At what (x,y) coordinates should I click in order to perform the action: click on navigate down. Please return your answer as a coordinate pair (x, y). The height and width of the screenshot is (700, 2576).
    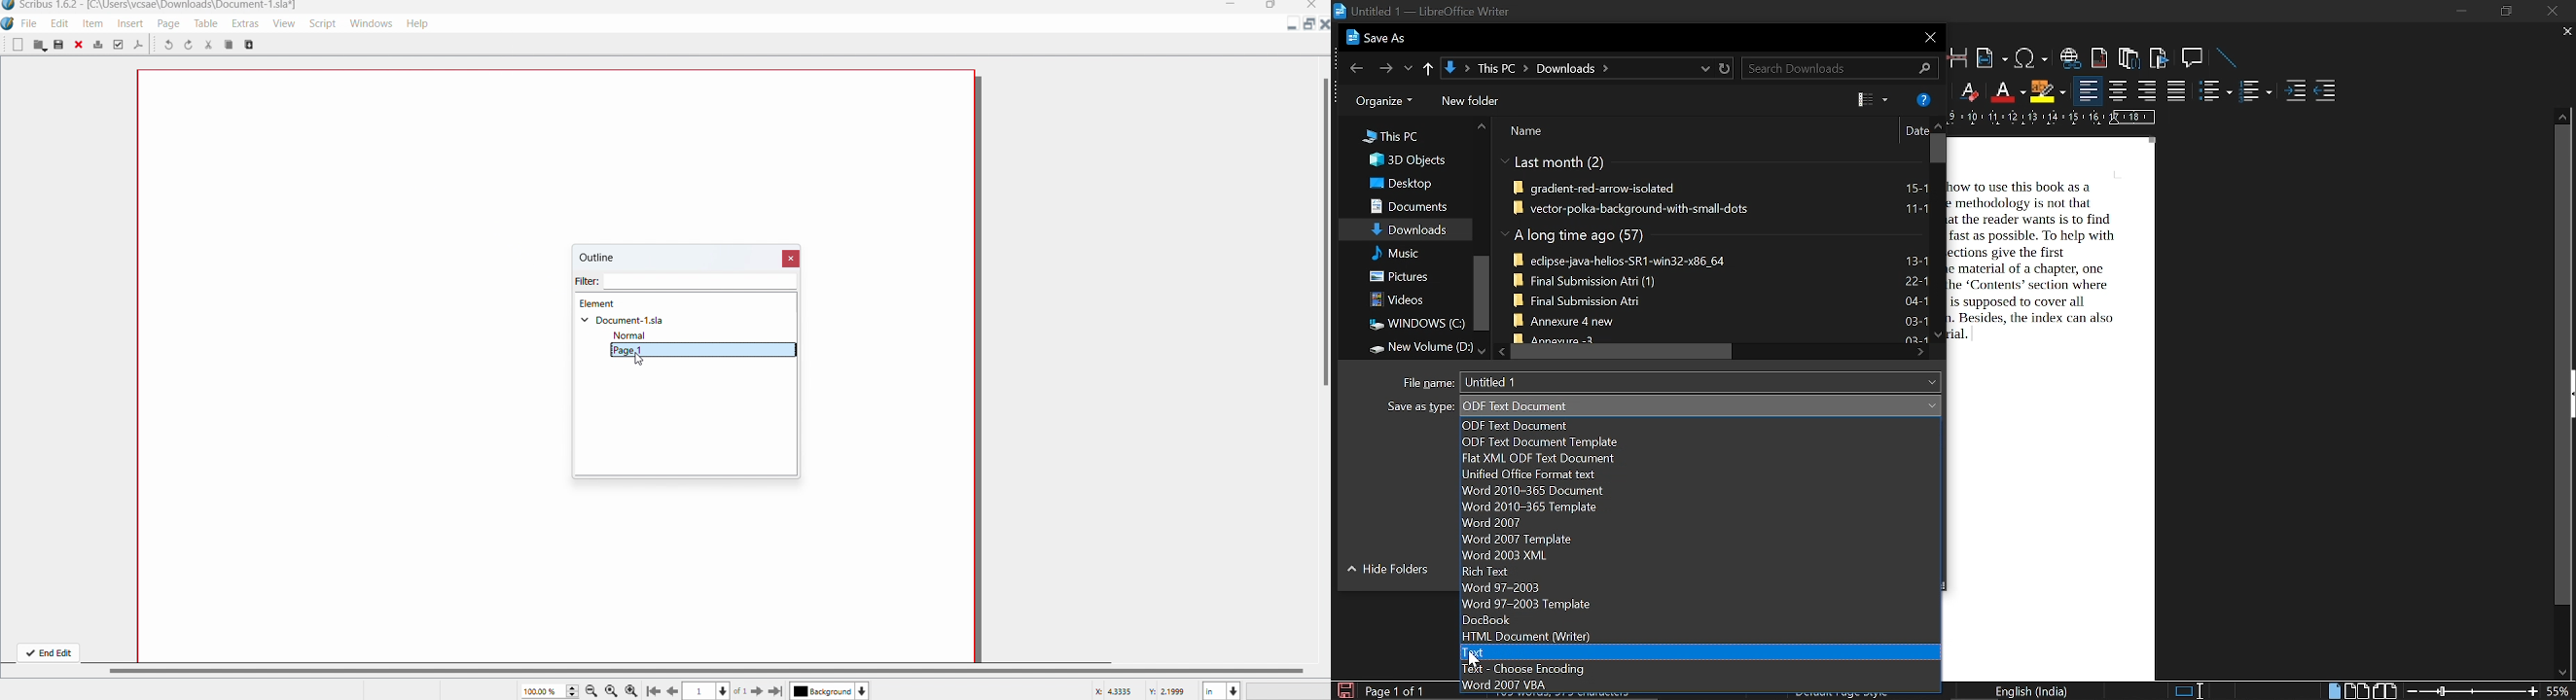
    Looking at the image, I should click on (725, 689).